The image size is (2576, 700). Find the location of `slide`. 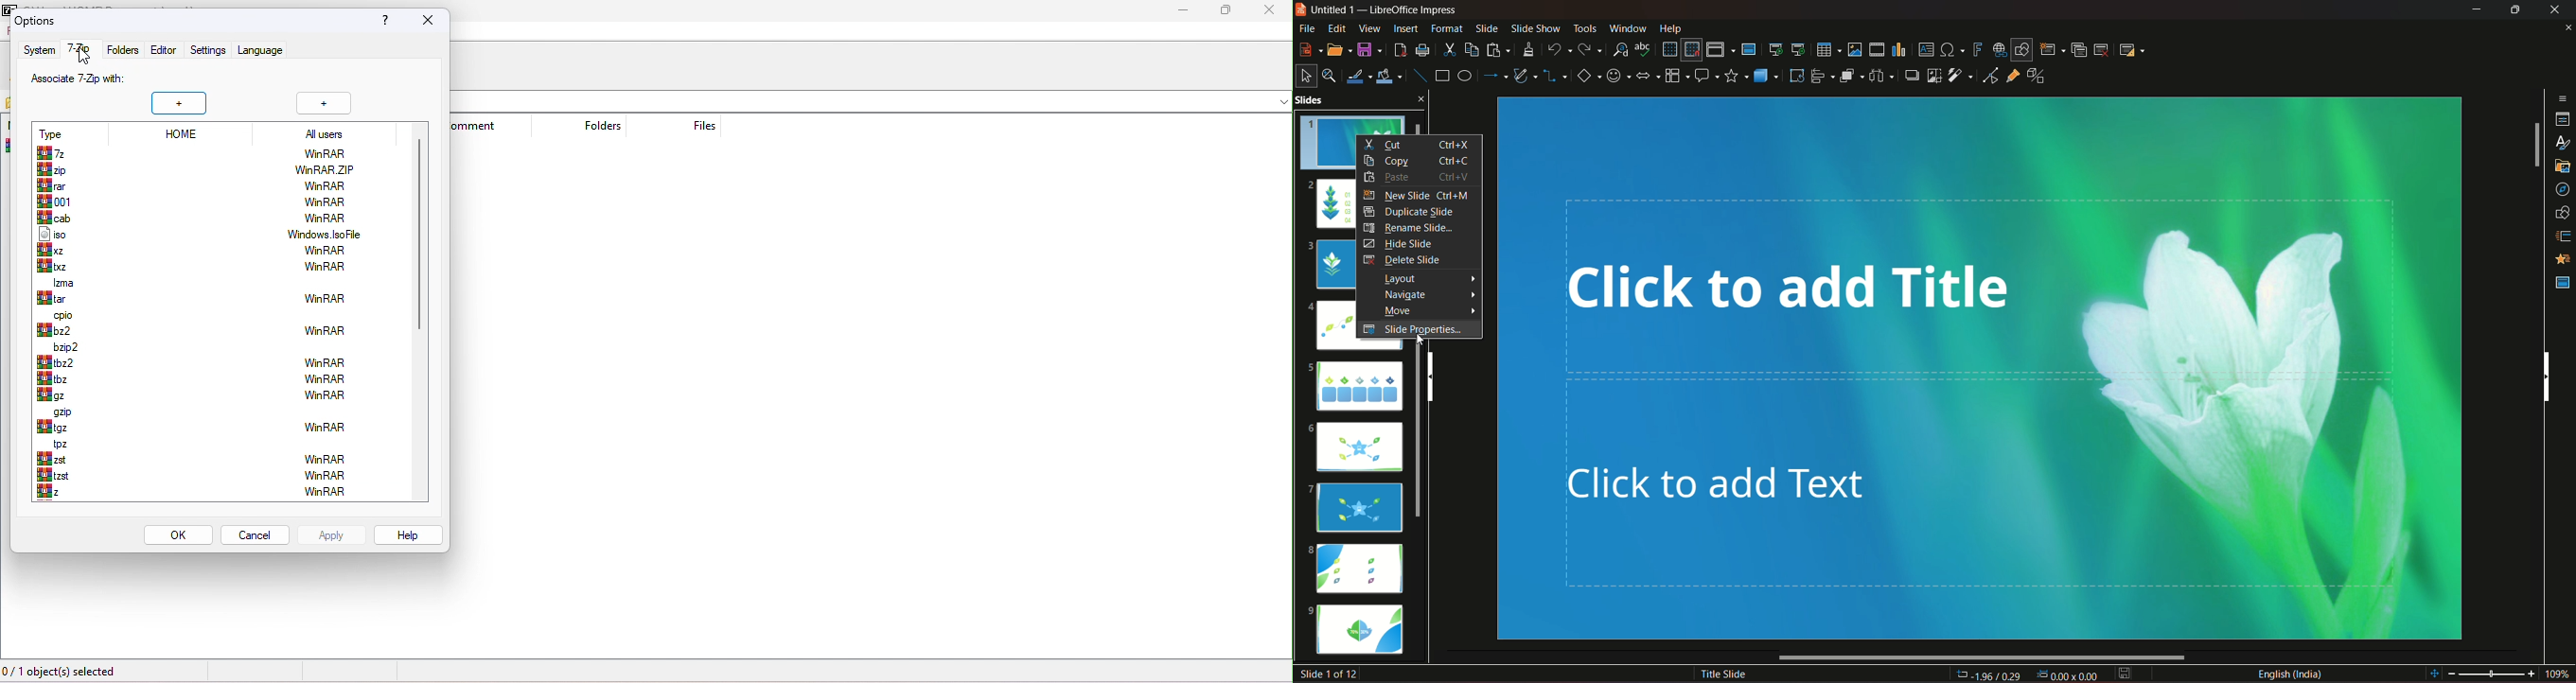

slide is located at coordinates (1487, 28).